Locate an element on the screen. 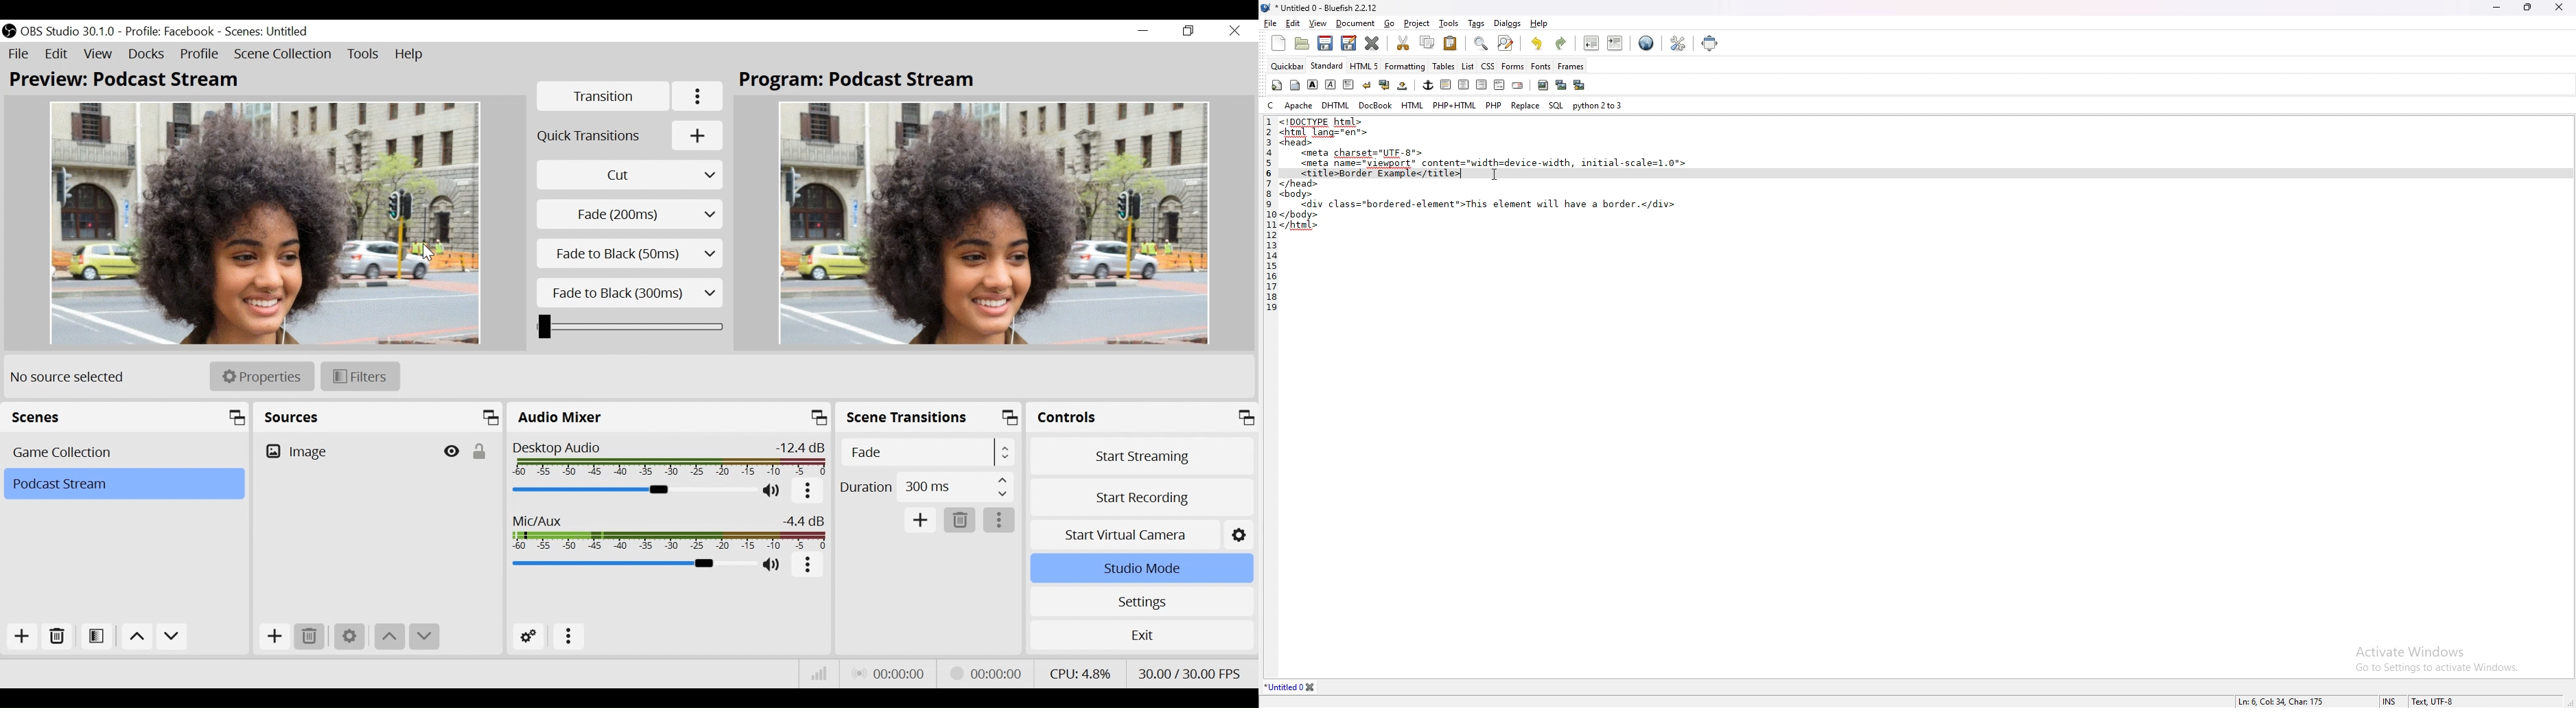 This screenshot has height=728, width=2576. Stream Status is located at coordinates (984, 673).